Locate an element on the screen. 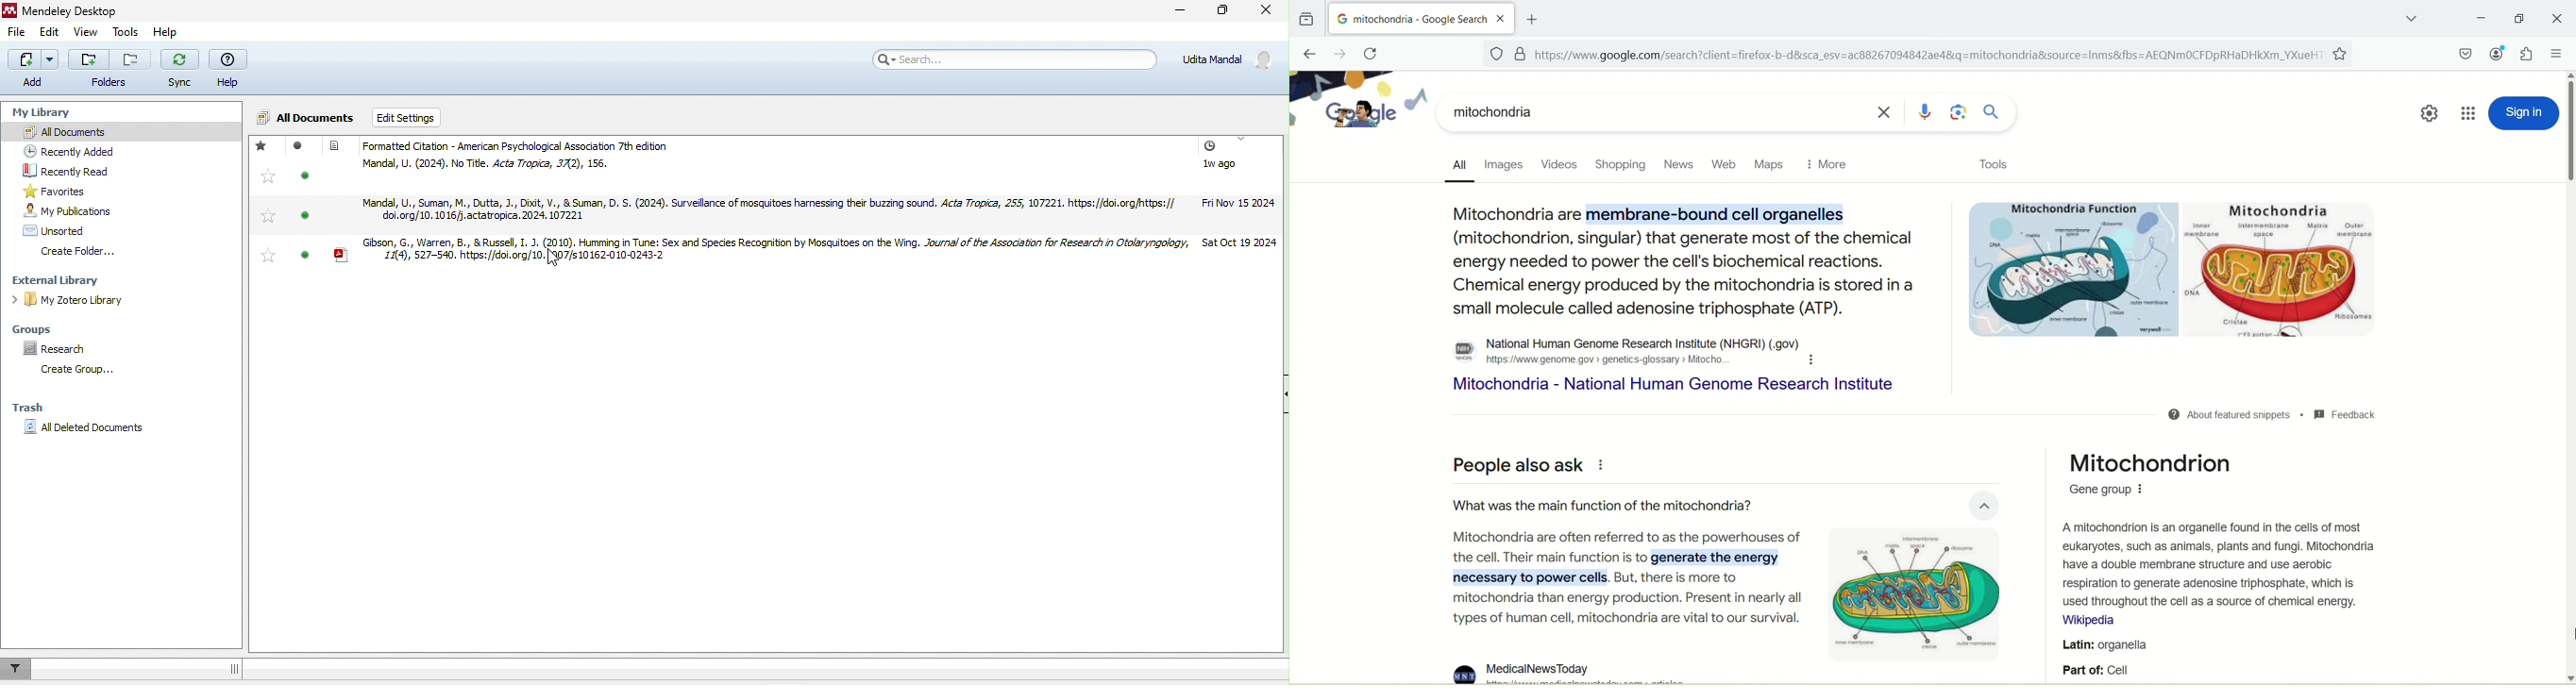 This screenshot has width=2576, height=700. my library is located at coordinates (50, 113).